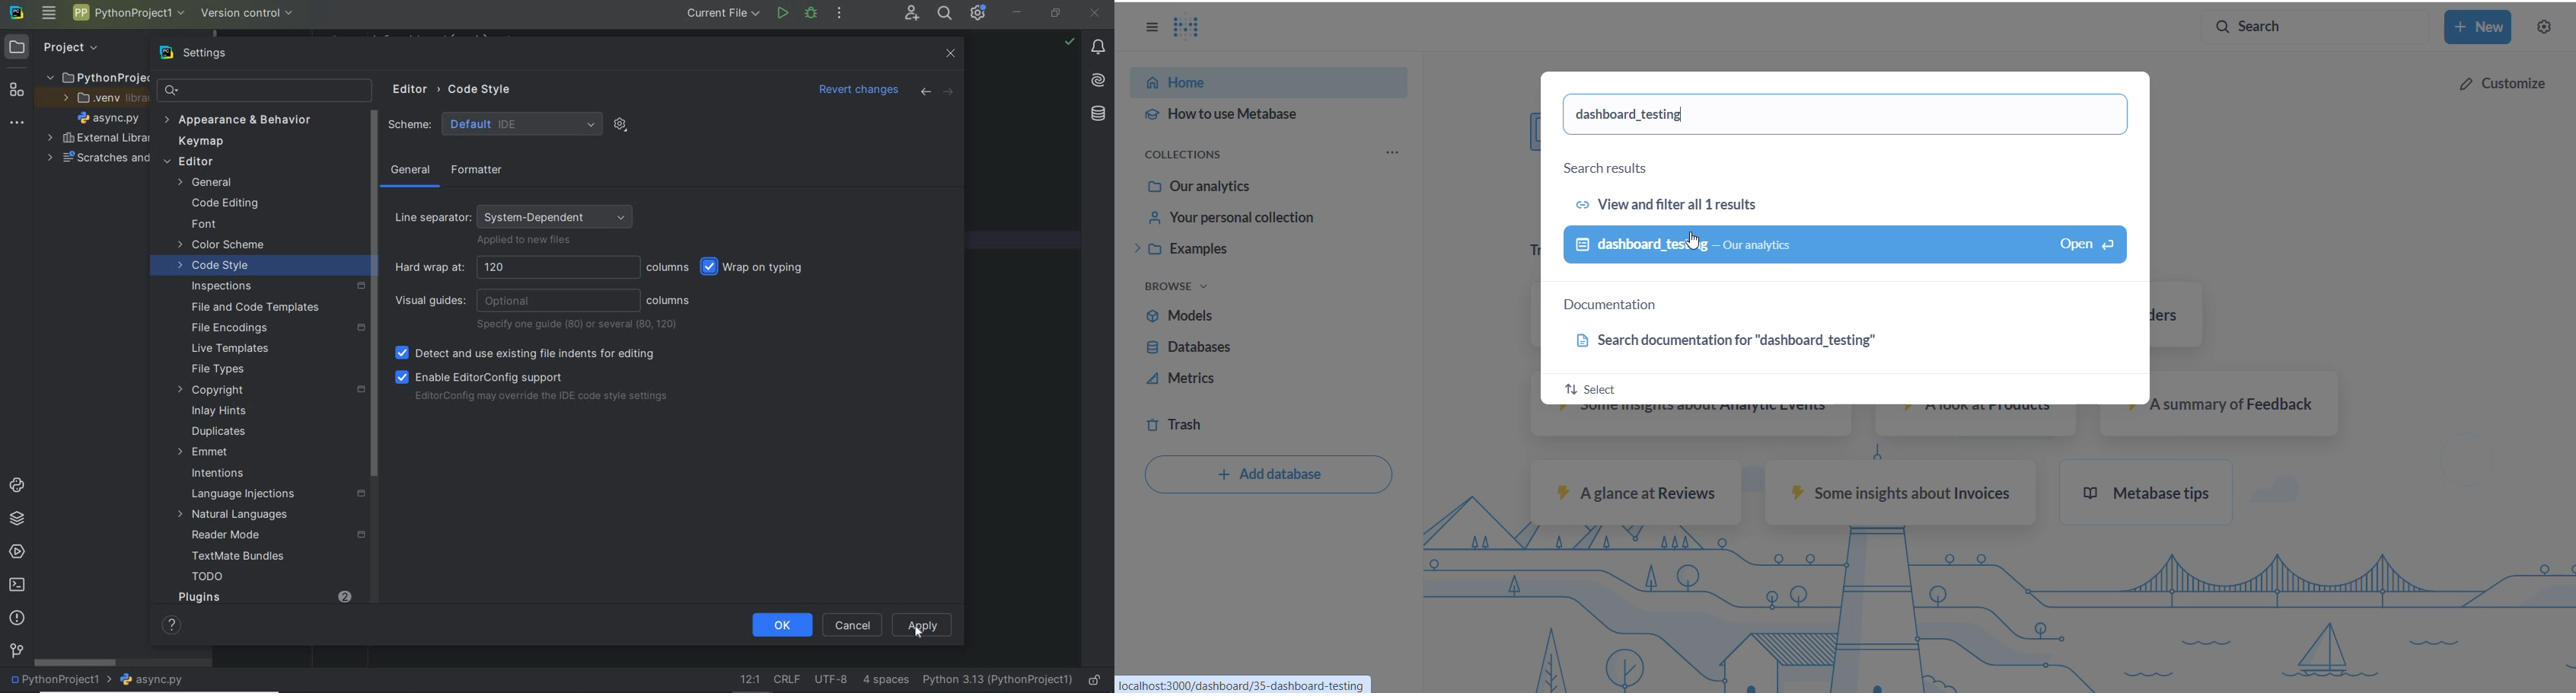 The height and width of the screenshot is (700, 2576). I want to click on our analytics, so click(1266, 188).